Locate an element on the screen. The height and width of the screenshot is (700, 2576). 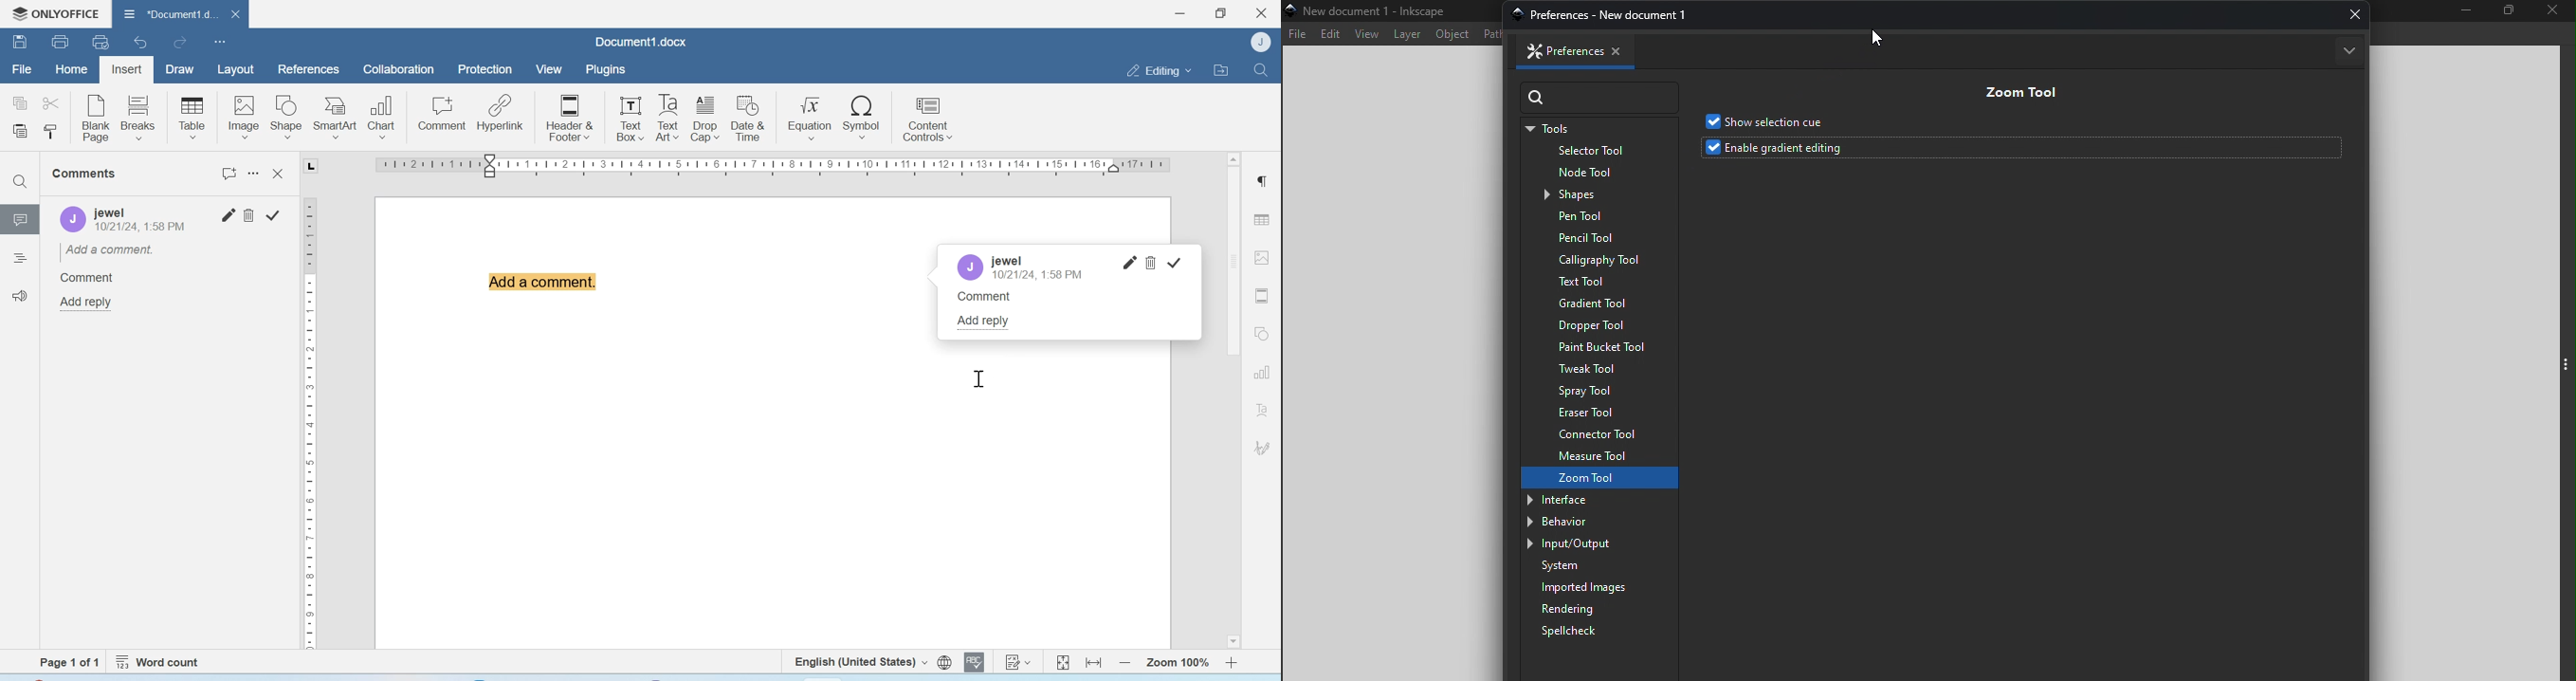
Image is located at coordinates (1263, 256).